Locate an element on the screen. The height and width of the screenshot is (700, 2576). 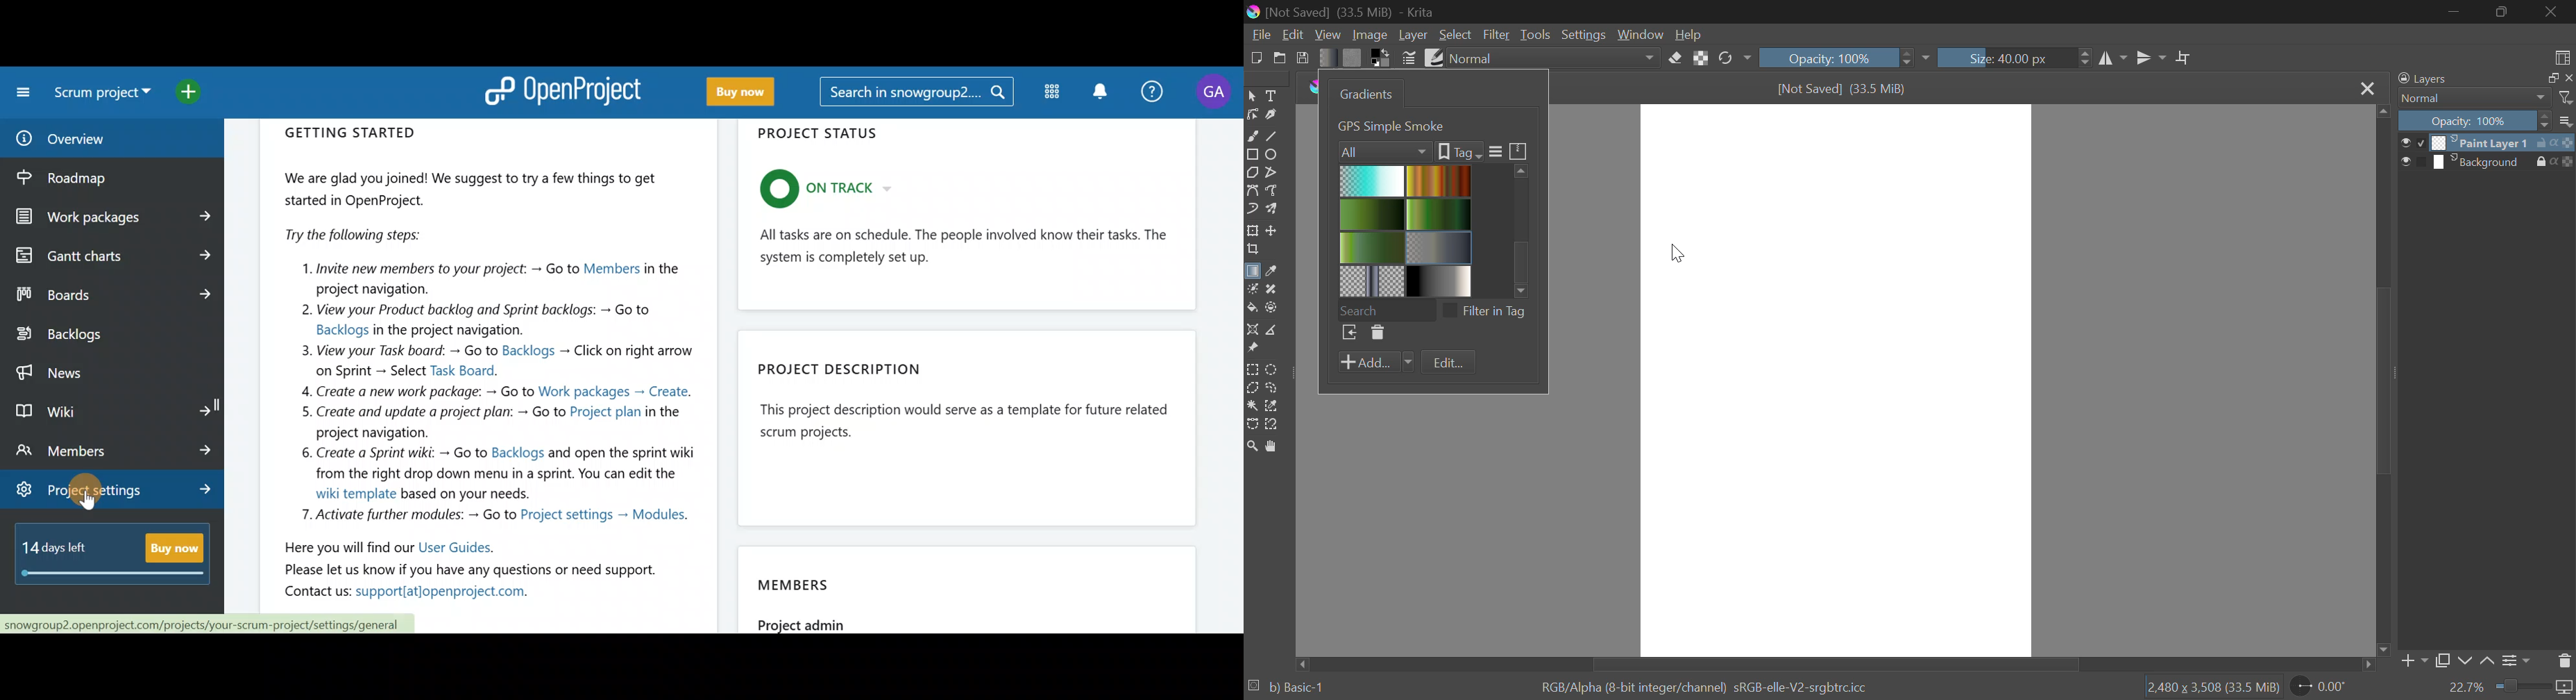
Circular Selection is located at coordinates (1273, 369).